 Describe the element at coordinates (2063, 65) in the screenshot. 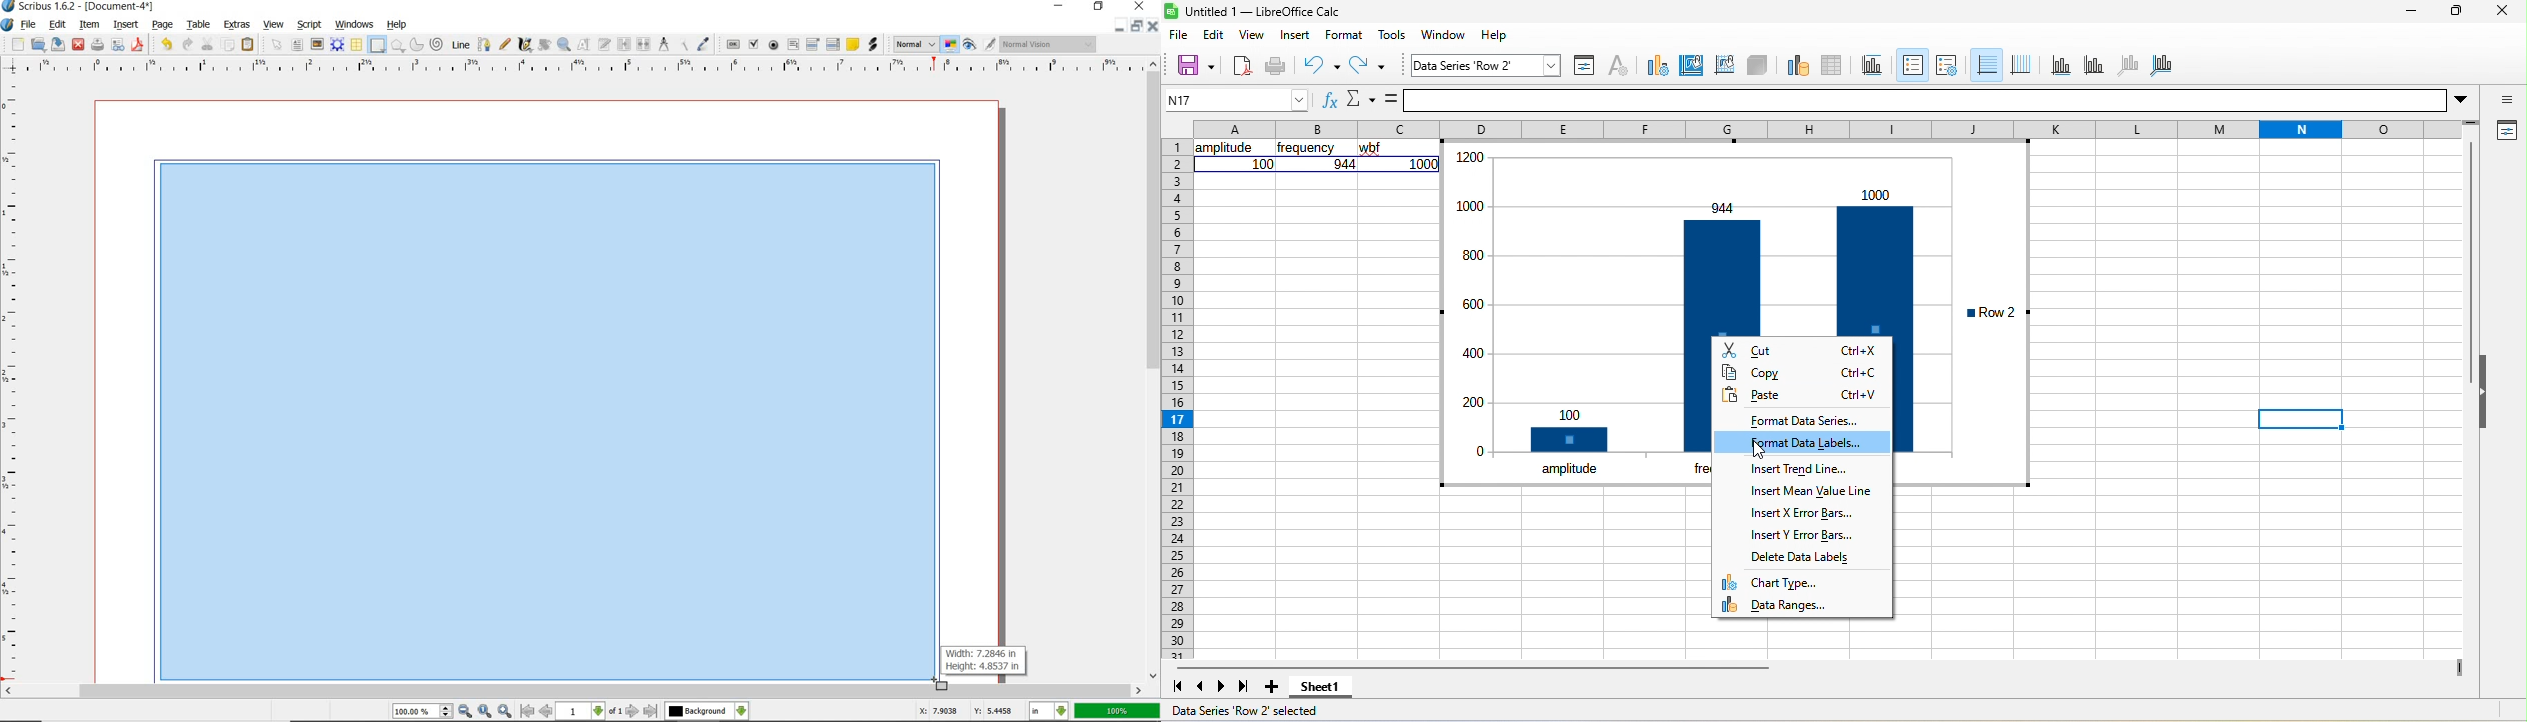

I see `x axis` at that location.